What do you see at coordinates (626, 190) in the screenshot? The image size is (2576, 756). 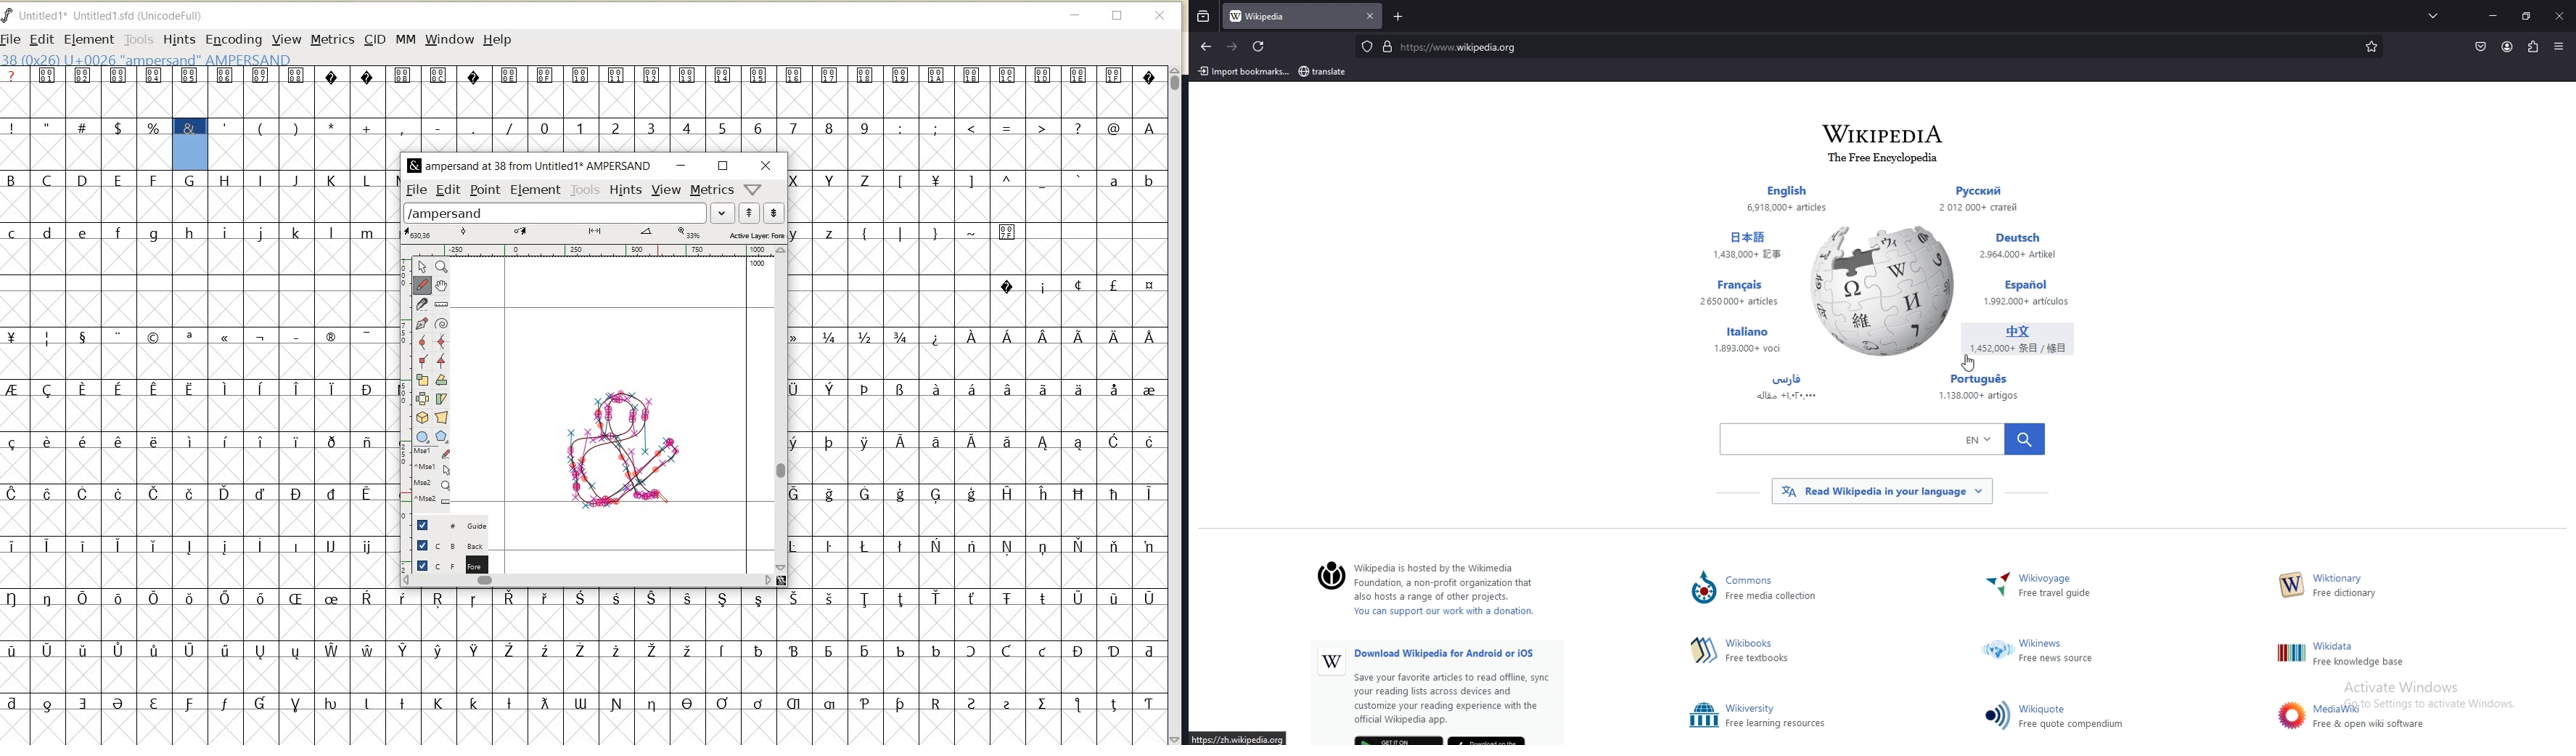 I see `HINTS` at bounding box center [626, 190].